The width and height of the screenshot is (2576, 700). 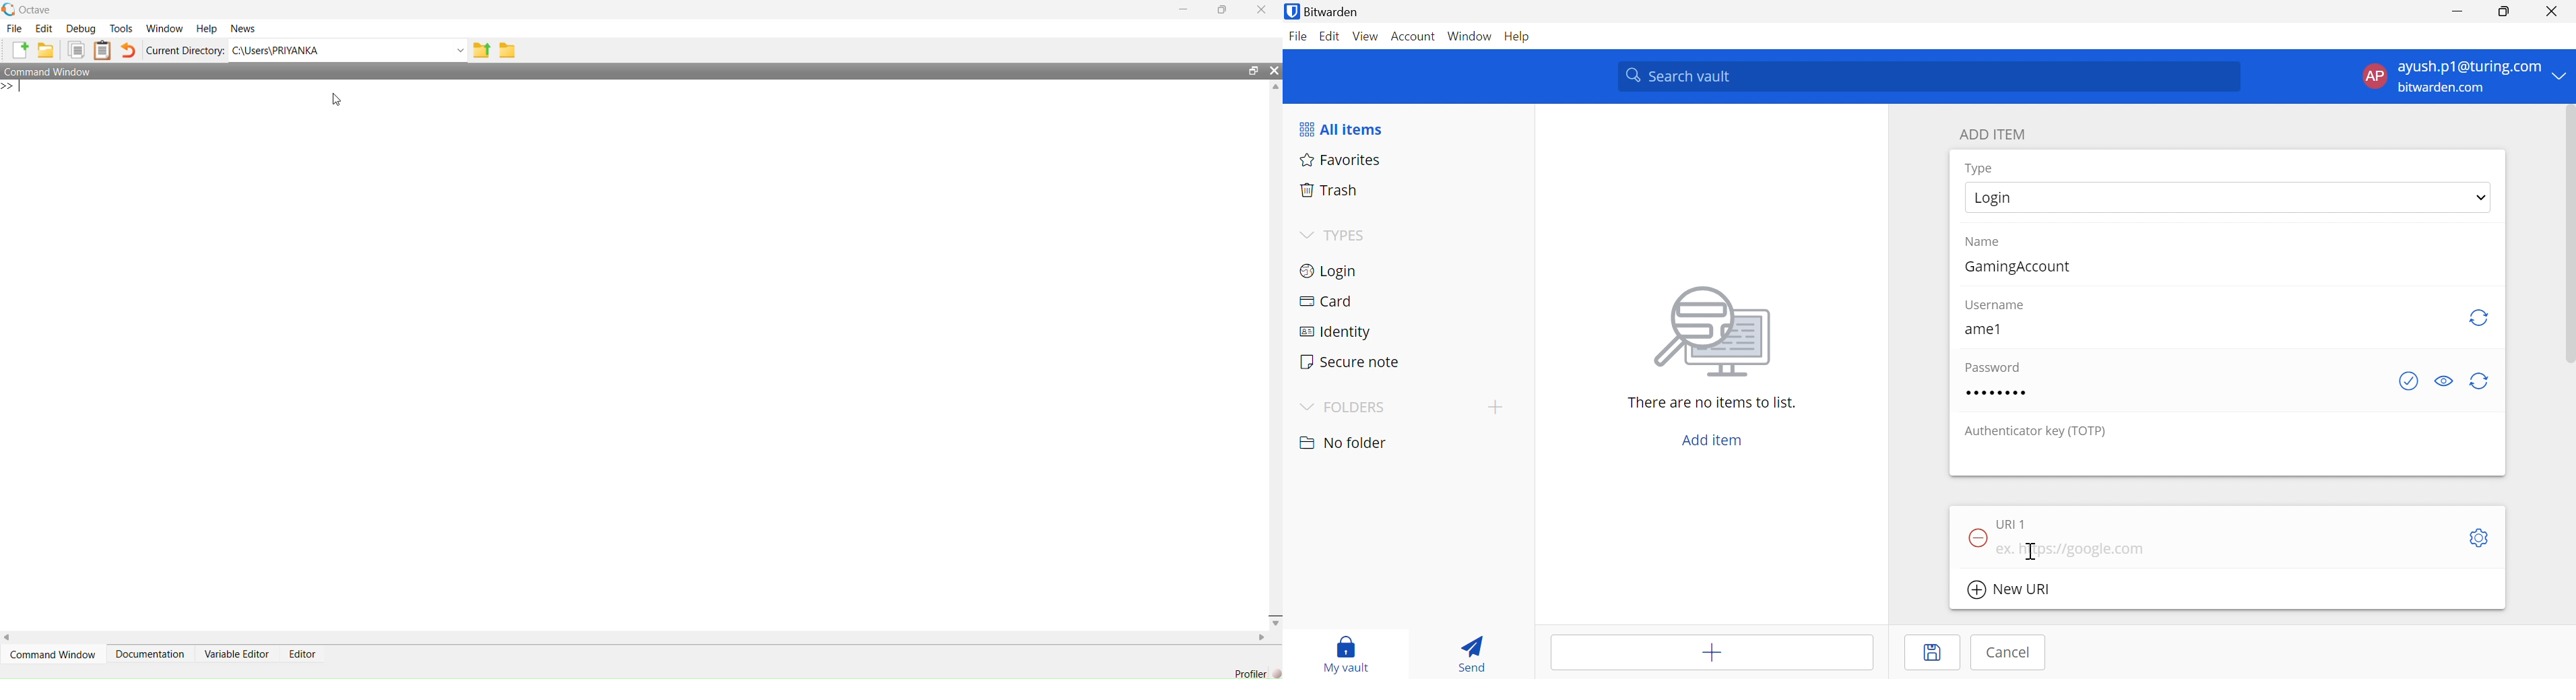 What do you see at coordinates (2472, 69) in the screenshot?
I see `ayush.p1@turing.com` at bounding box center [2472, 69].